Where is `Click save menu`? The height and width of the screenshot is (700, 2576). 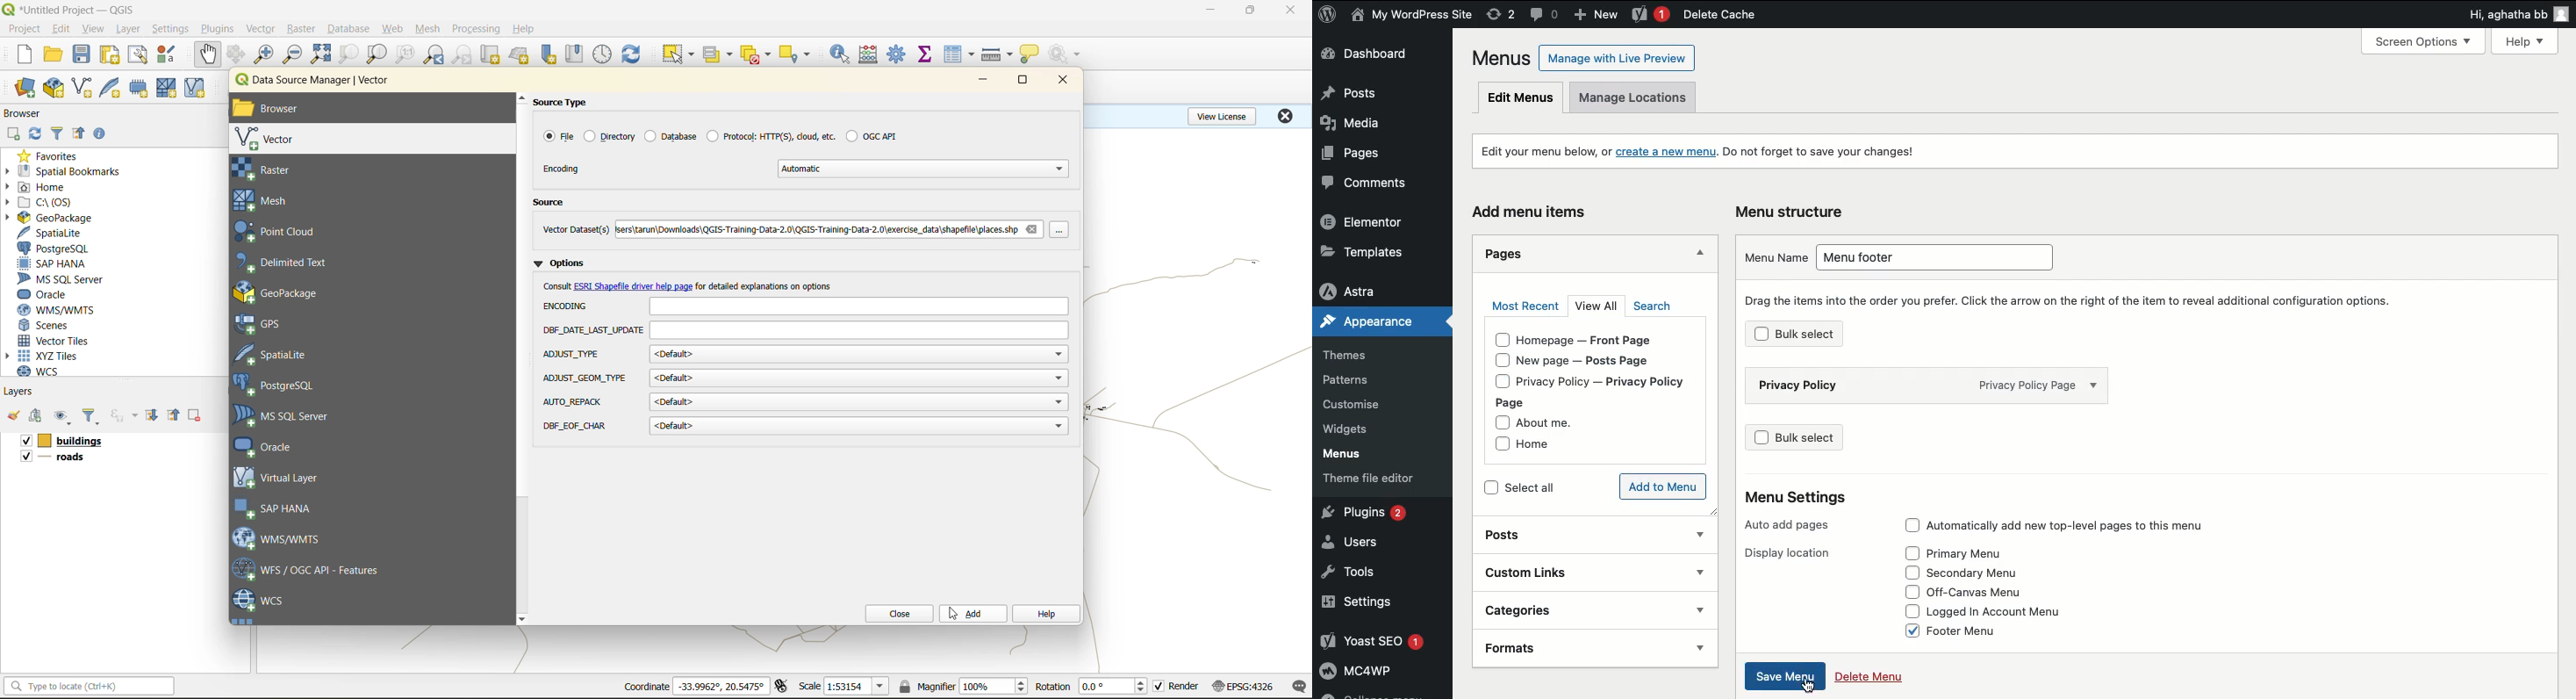
Click save menu is located at coordinates (1783, 677).